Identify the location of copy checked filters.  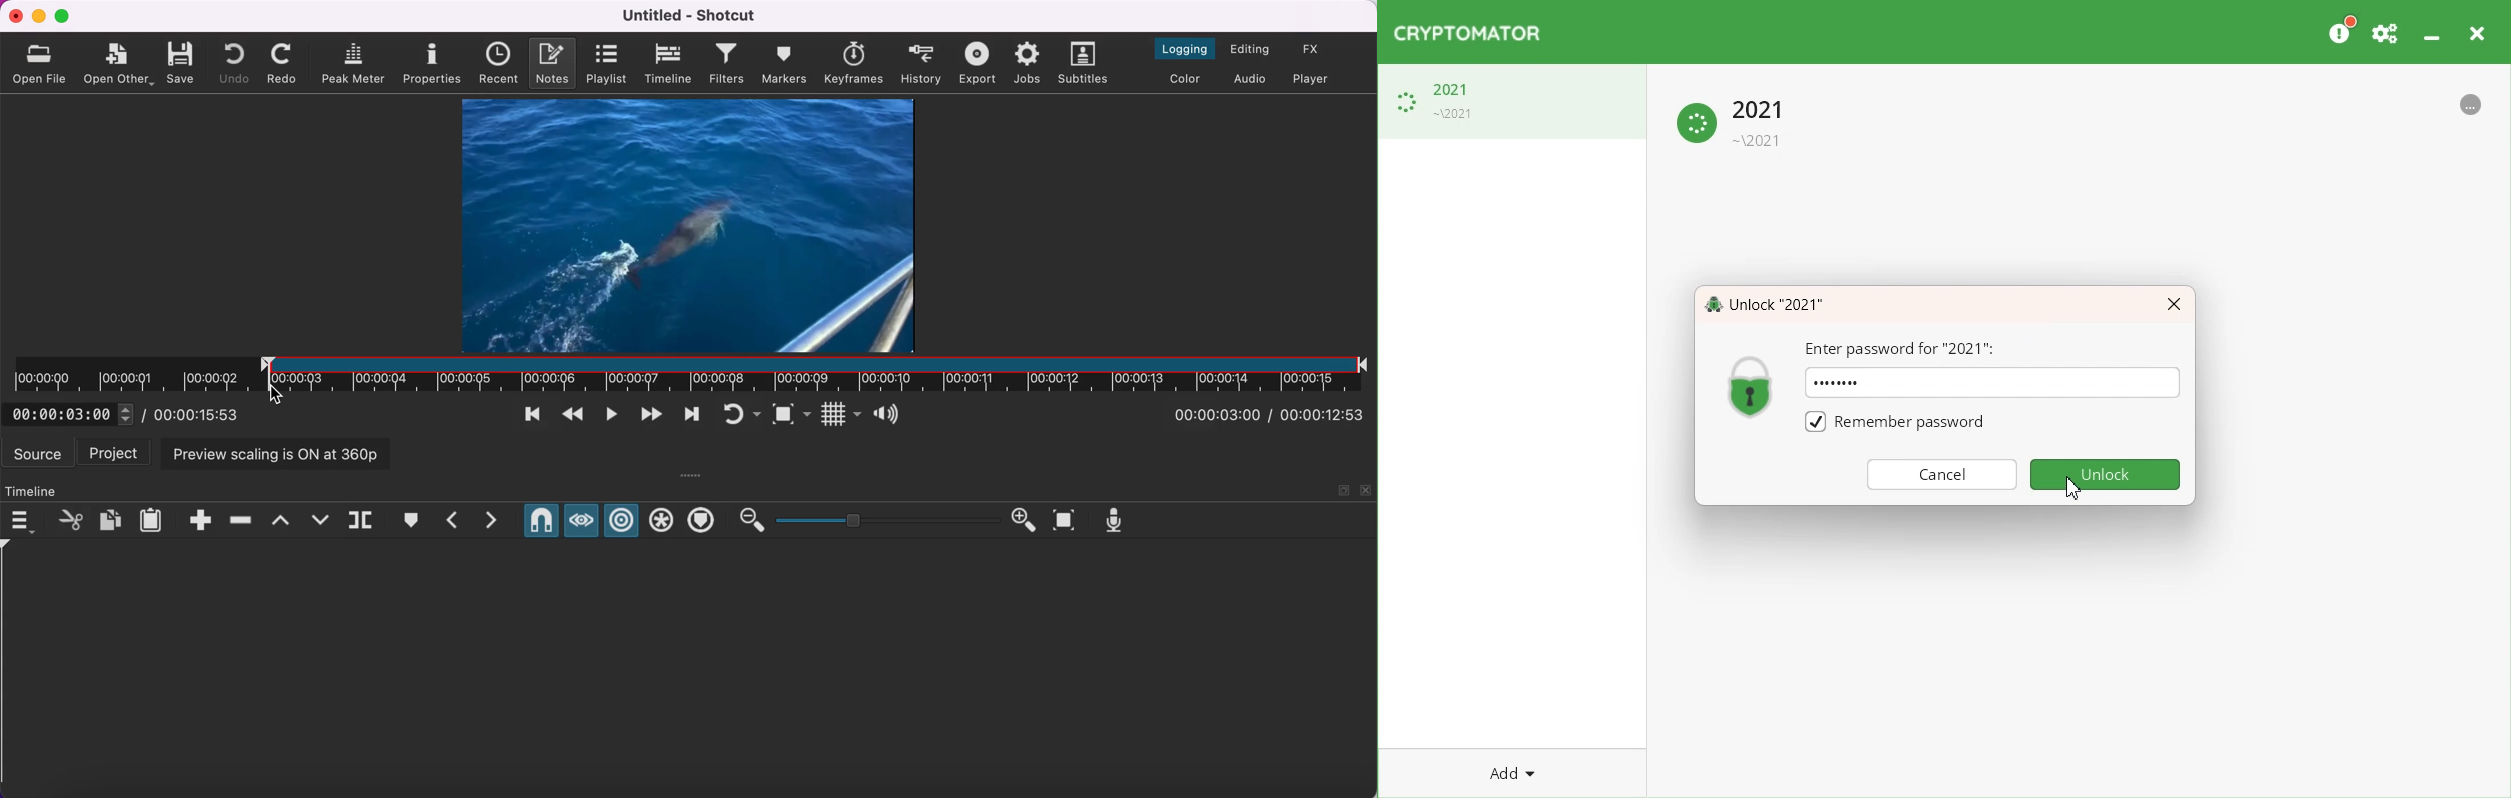
(109, 519).